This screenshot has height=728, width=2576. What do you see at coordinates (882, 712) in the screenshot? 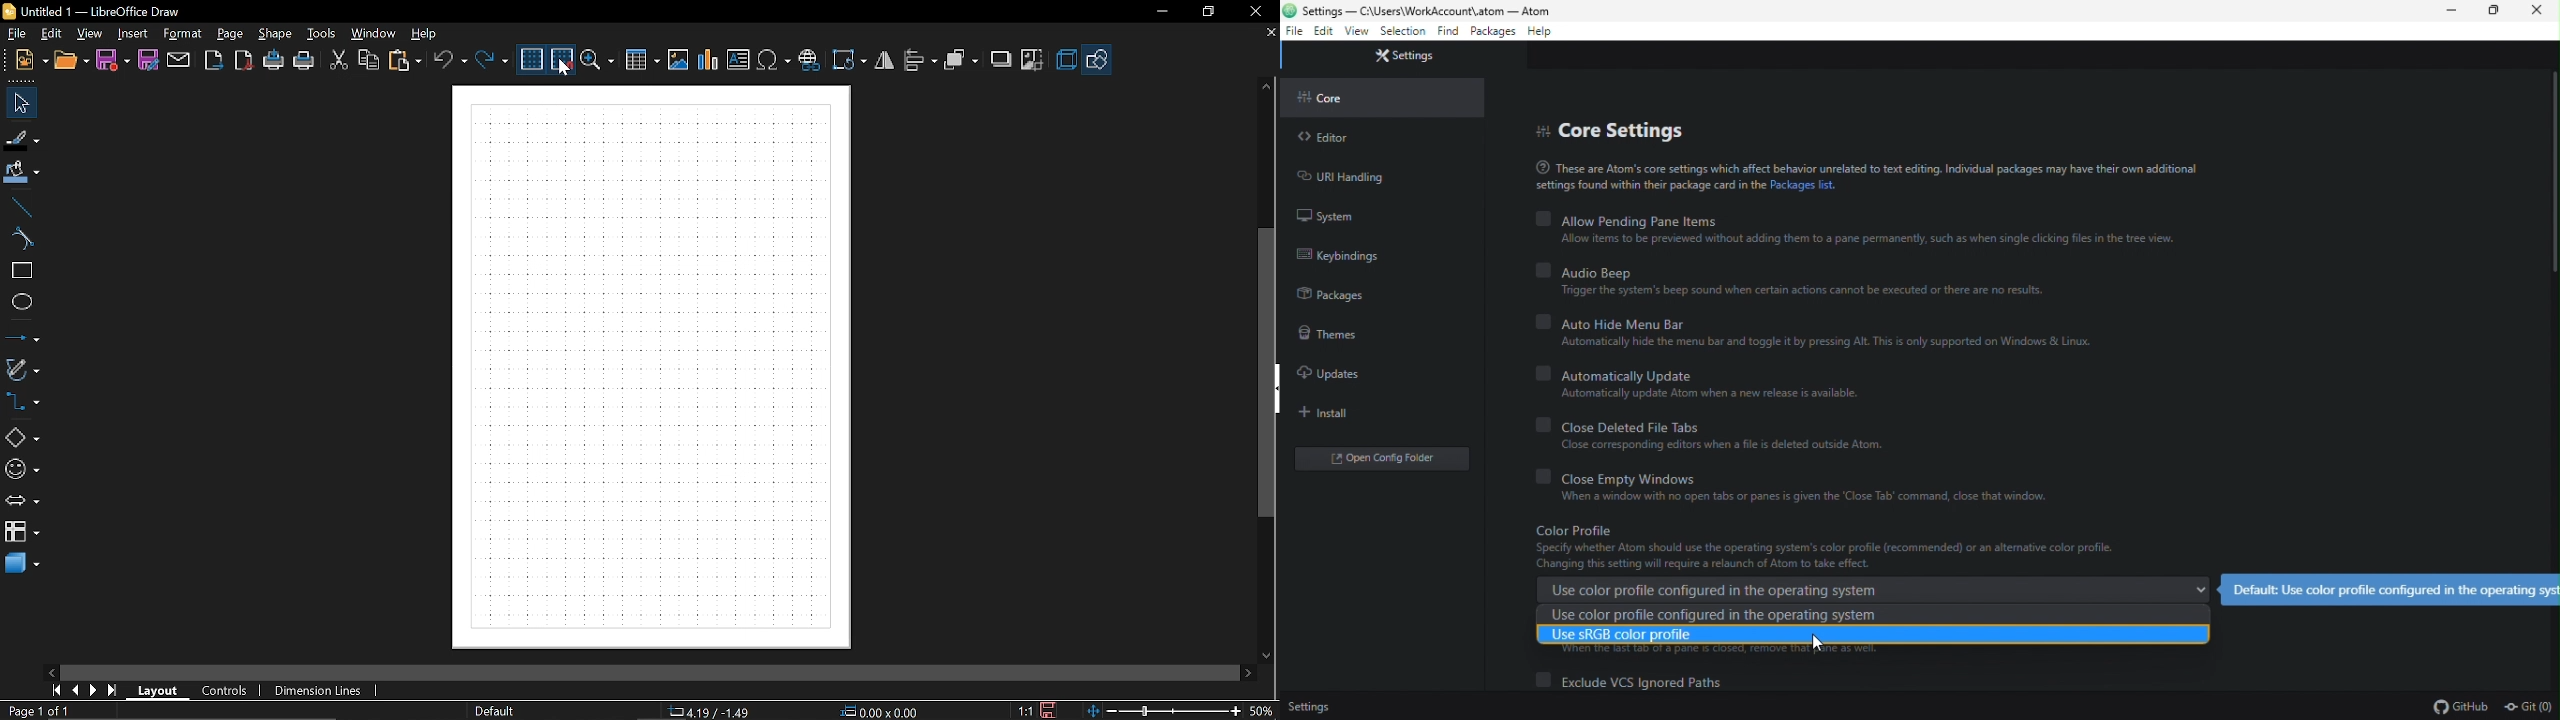
I see `location` at bounding box center [882, 712].